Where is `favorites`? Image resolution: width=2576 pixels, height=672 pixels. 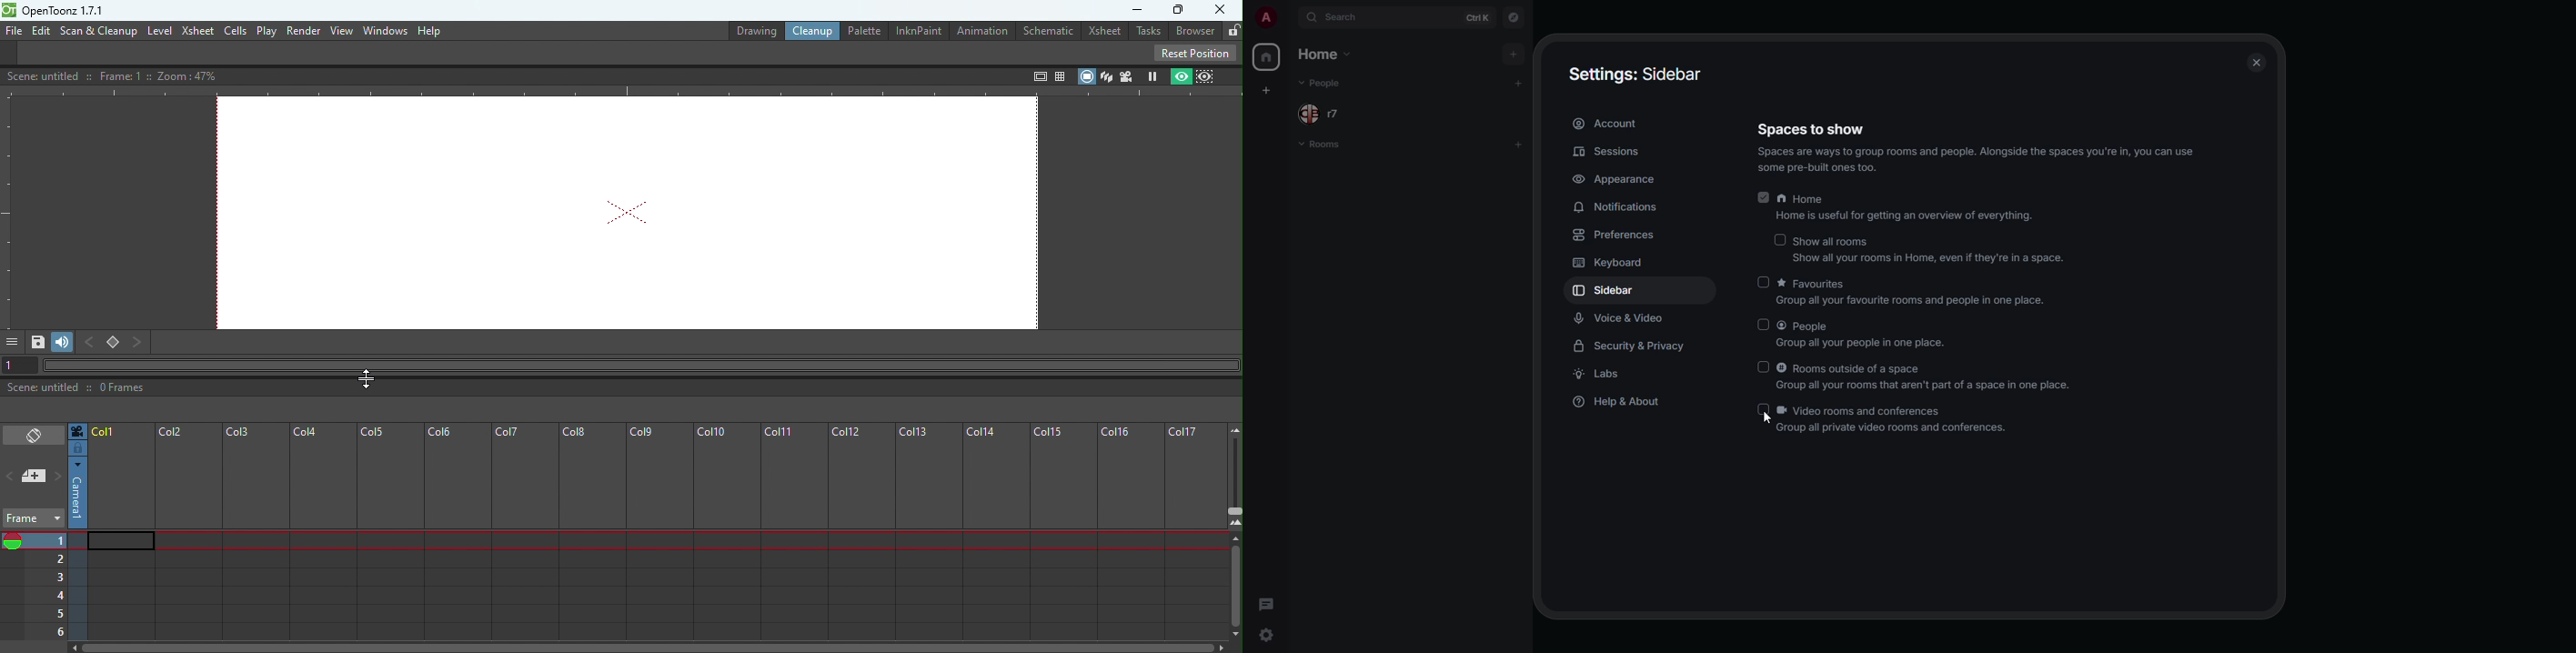 favorites is located at coordinates (1912, 292).